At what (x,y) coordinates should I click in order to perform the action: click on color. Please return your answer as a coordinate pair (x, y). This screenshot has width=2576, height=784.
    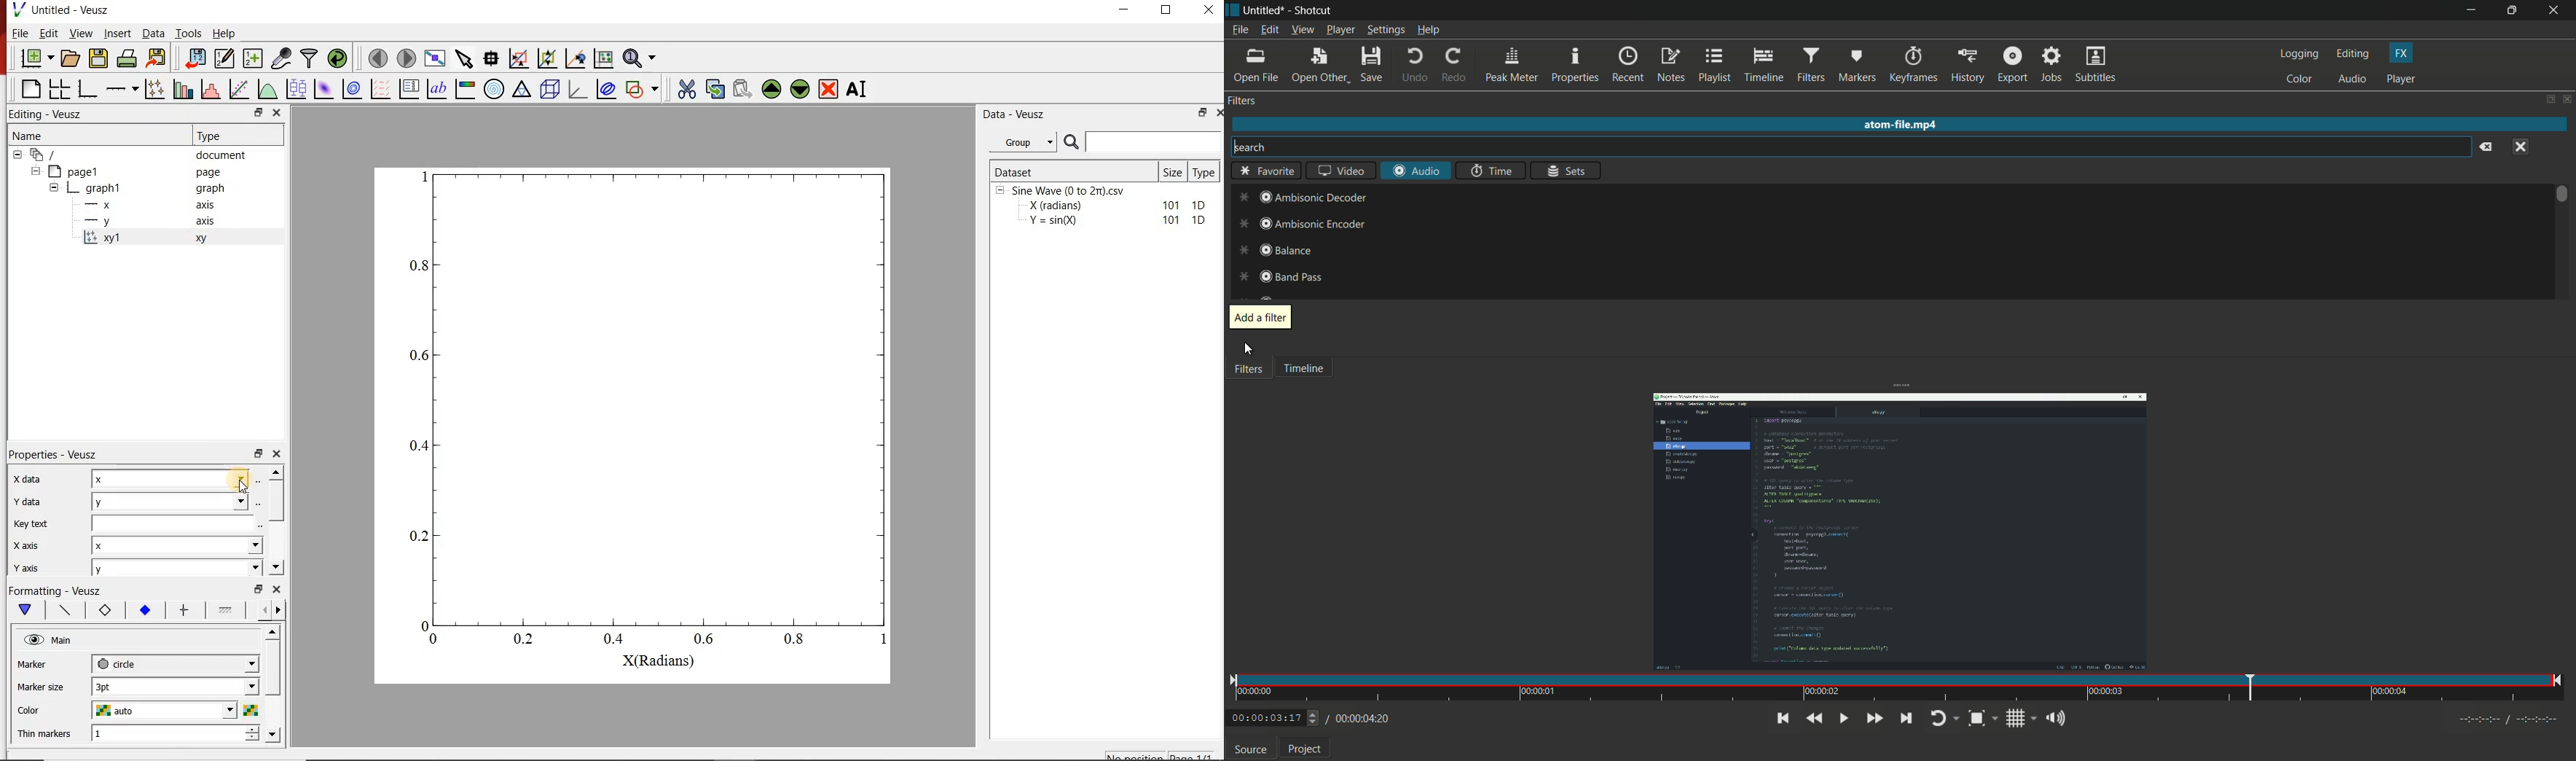
    Looking at the image, I should click on (2299, 80).